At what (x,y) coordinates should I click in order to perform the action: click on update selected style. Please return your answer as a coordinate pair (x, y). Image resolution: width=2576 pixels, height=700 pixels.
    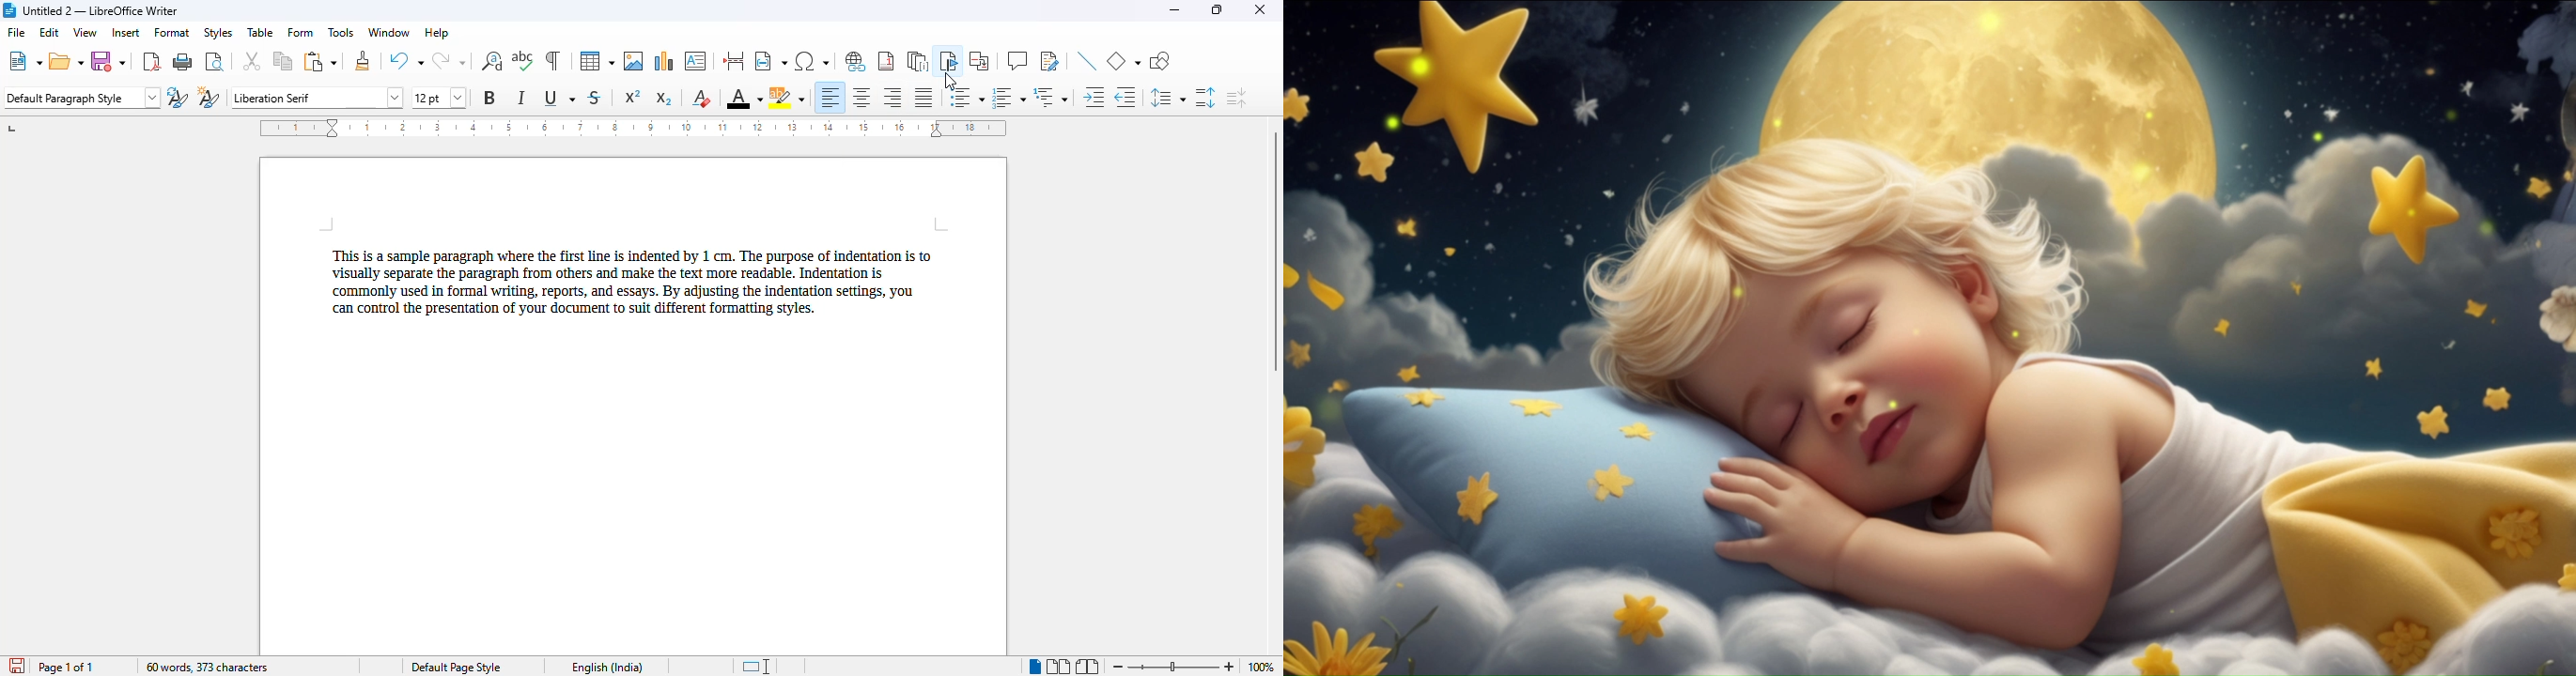
    Looking at the image, I should click on (178, 97).